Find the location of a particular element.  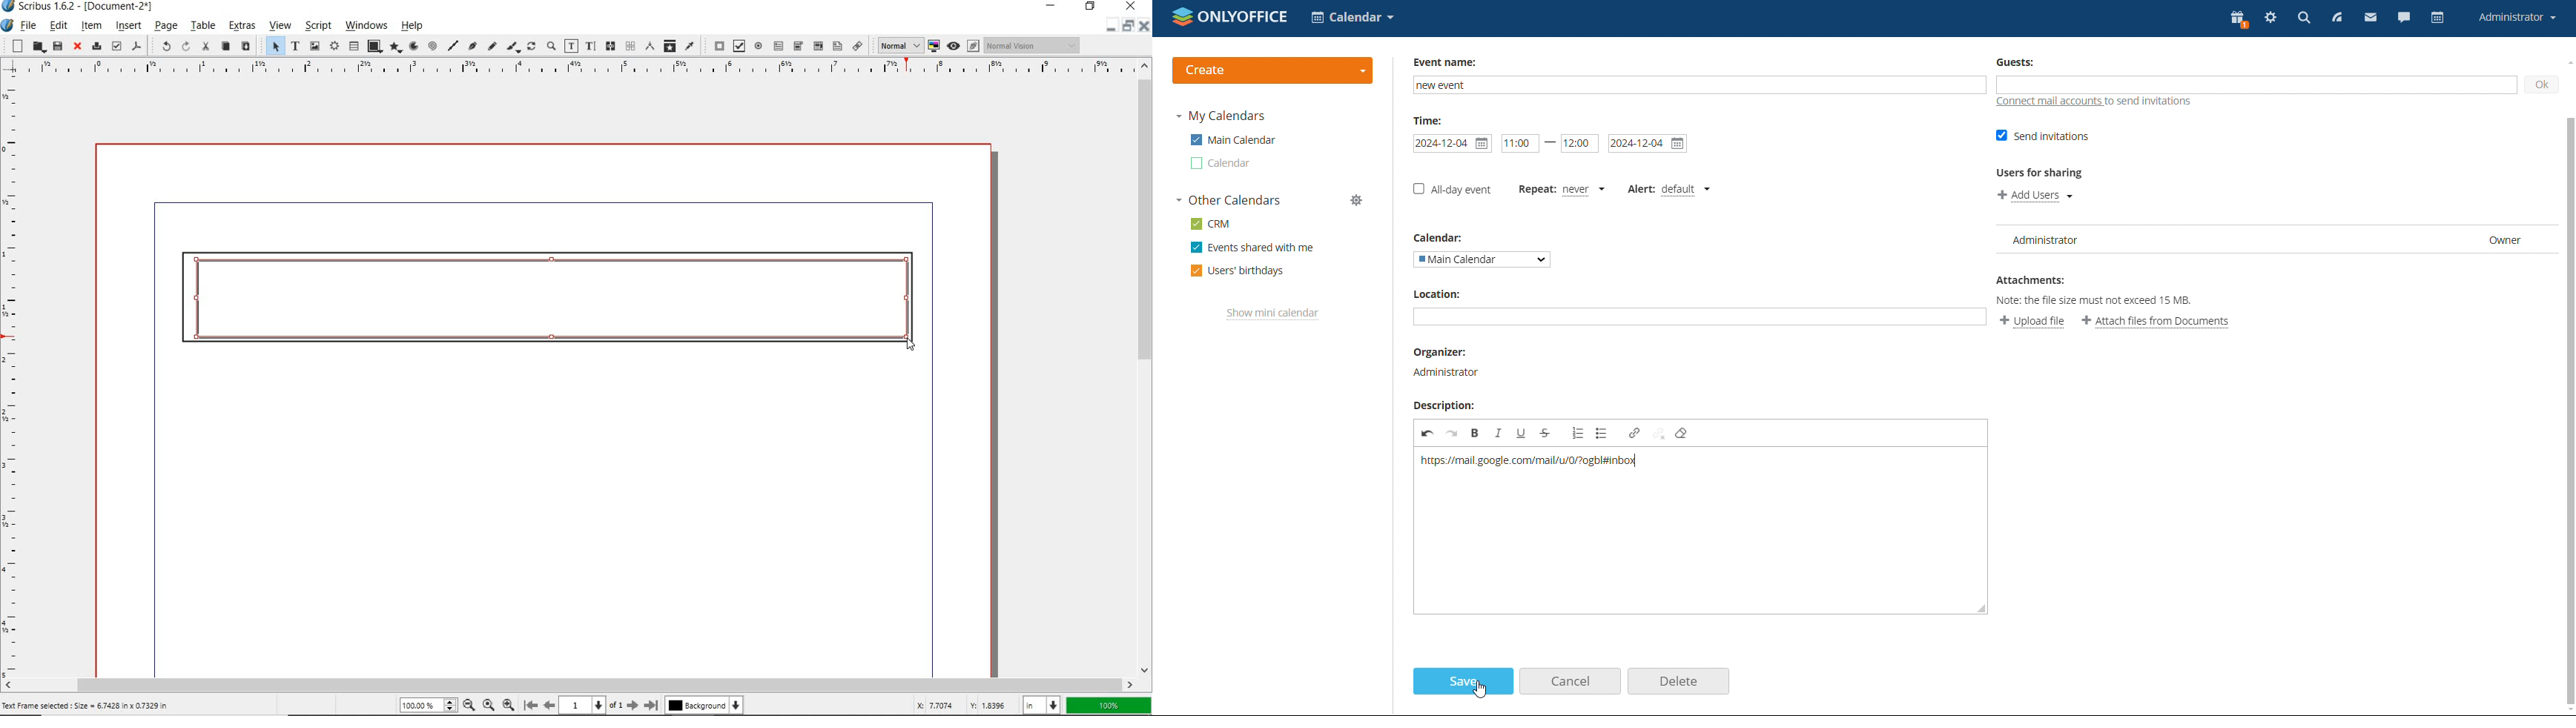

minimize is located at coordinates (1052, 6).